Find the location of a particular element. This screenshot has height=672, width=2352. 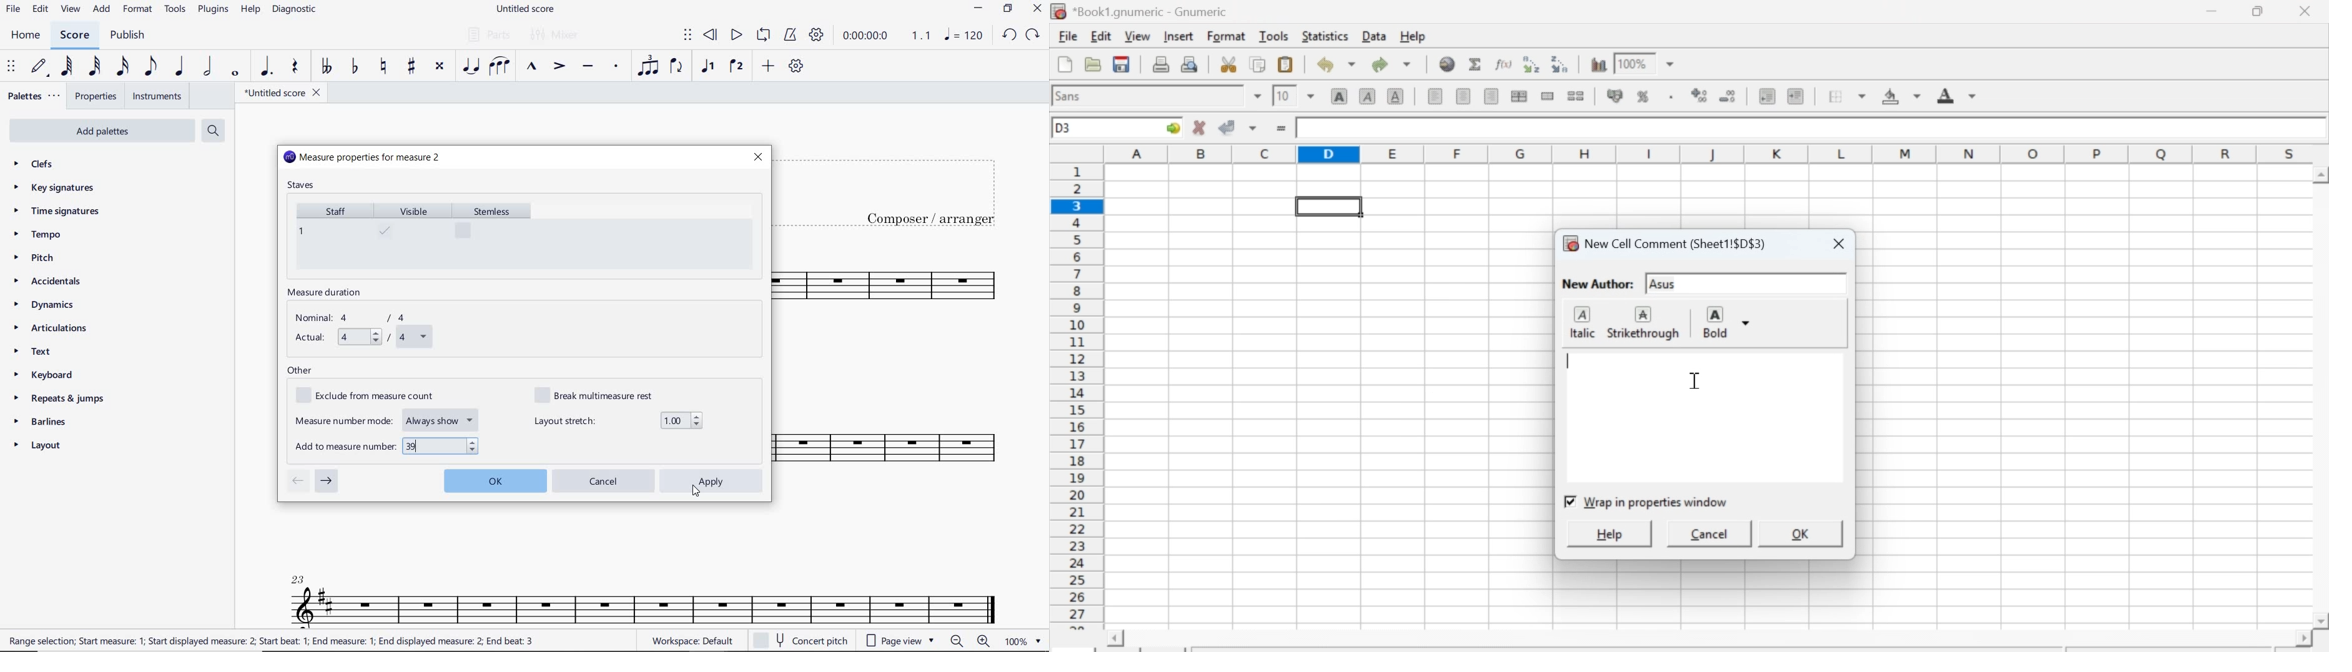

PROPERTIES is located at coordinates (95, 98).